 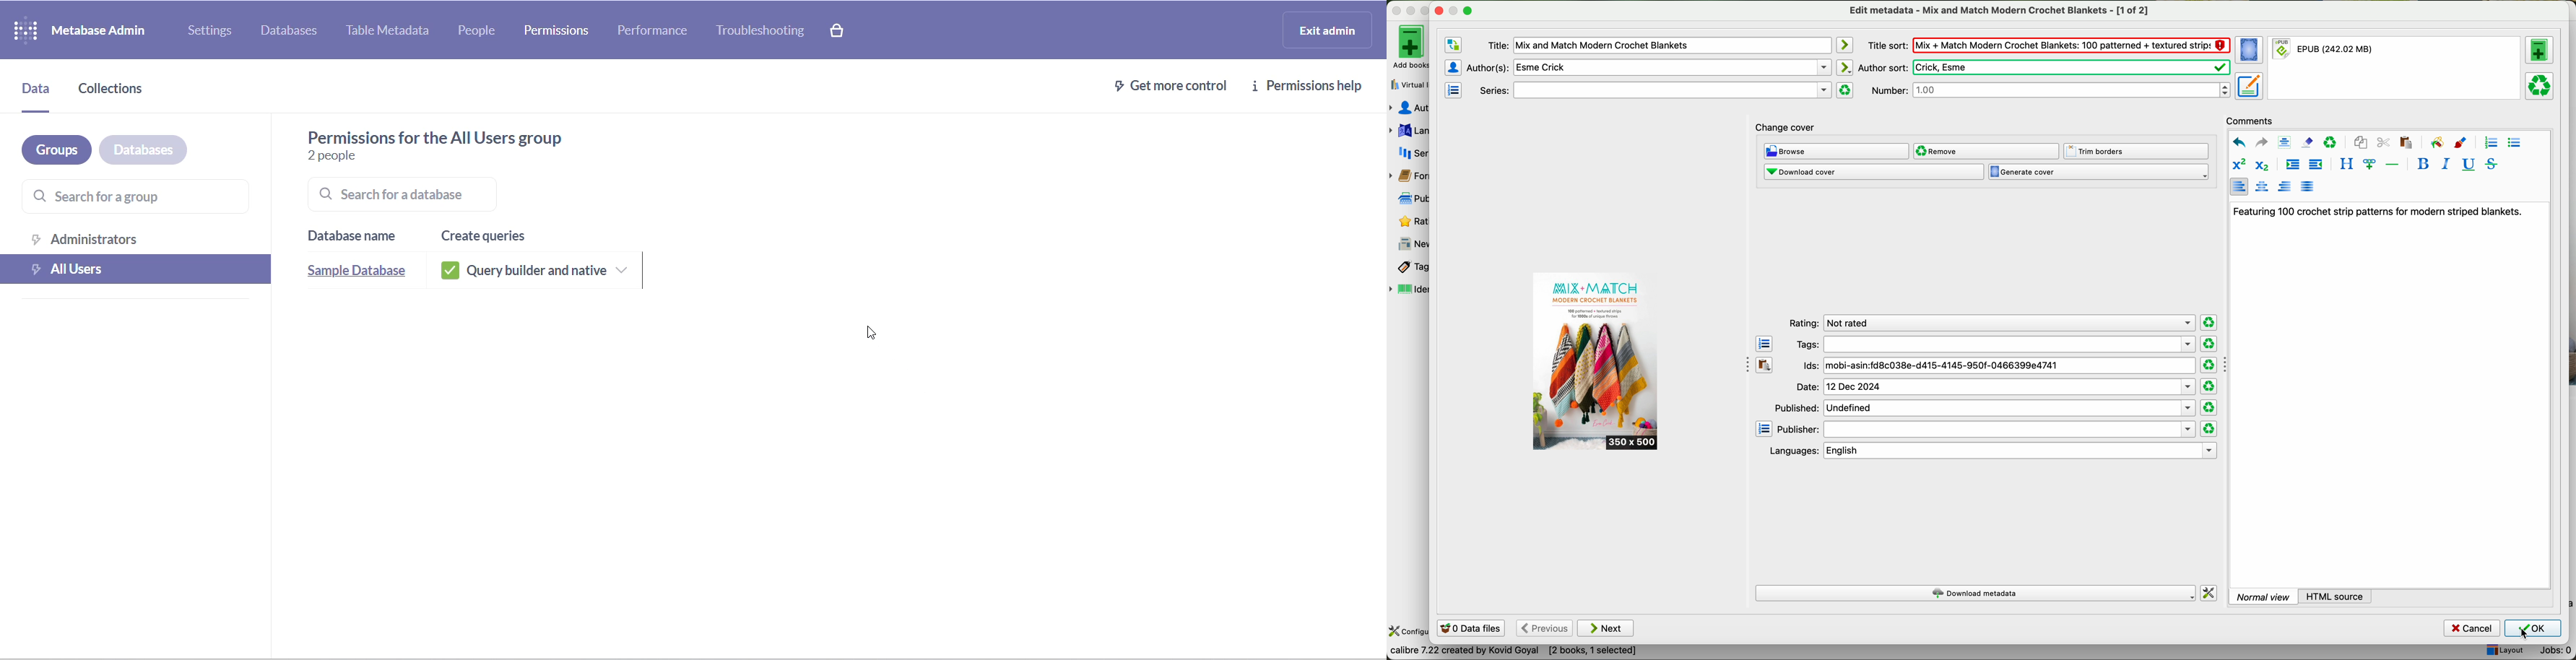 I want to click on normal view, so click(x=2263, y=596).